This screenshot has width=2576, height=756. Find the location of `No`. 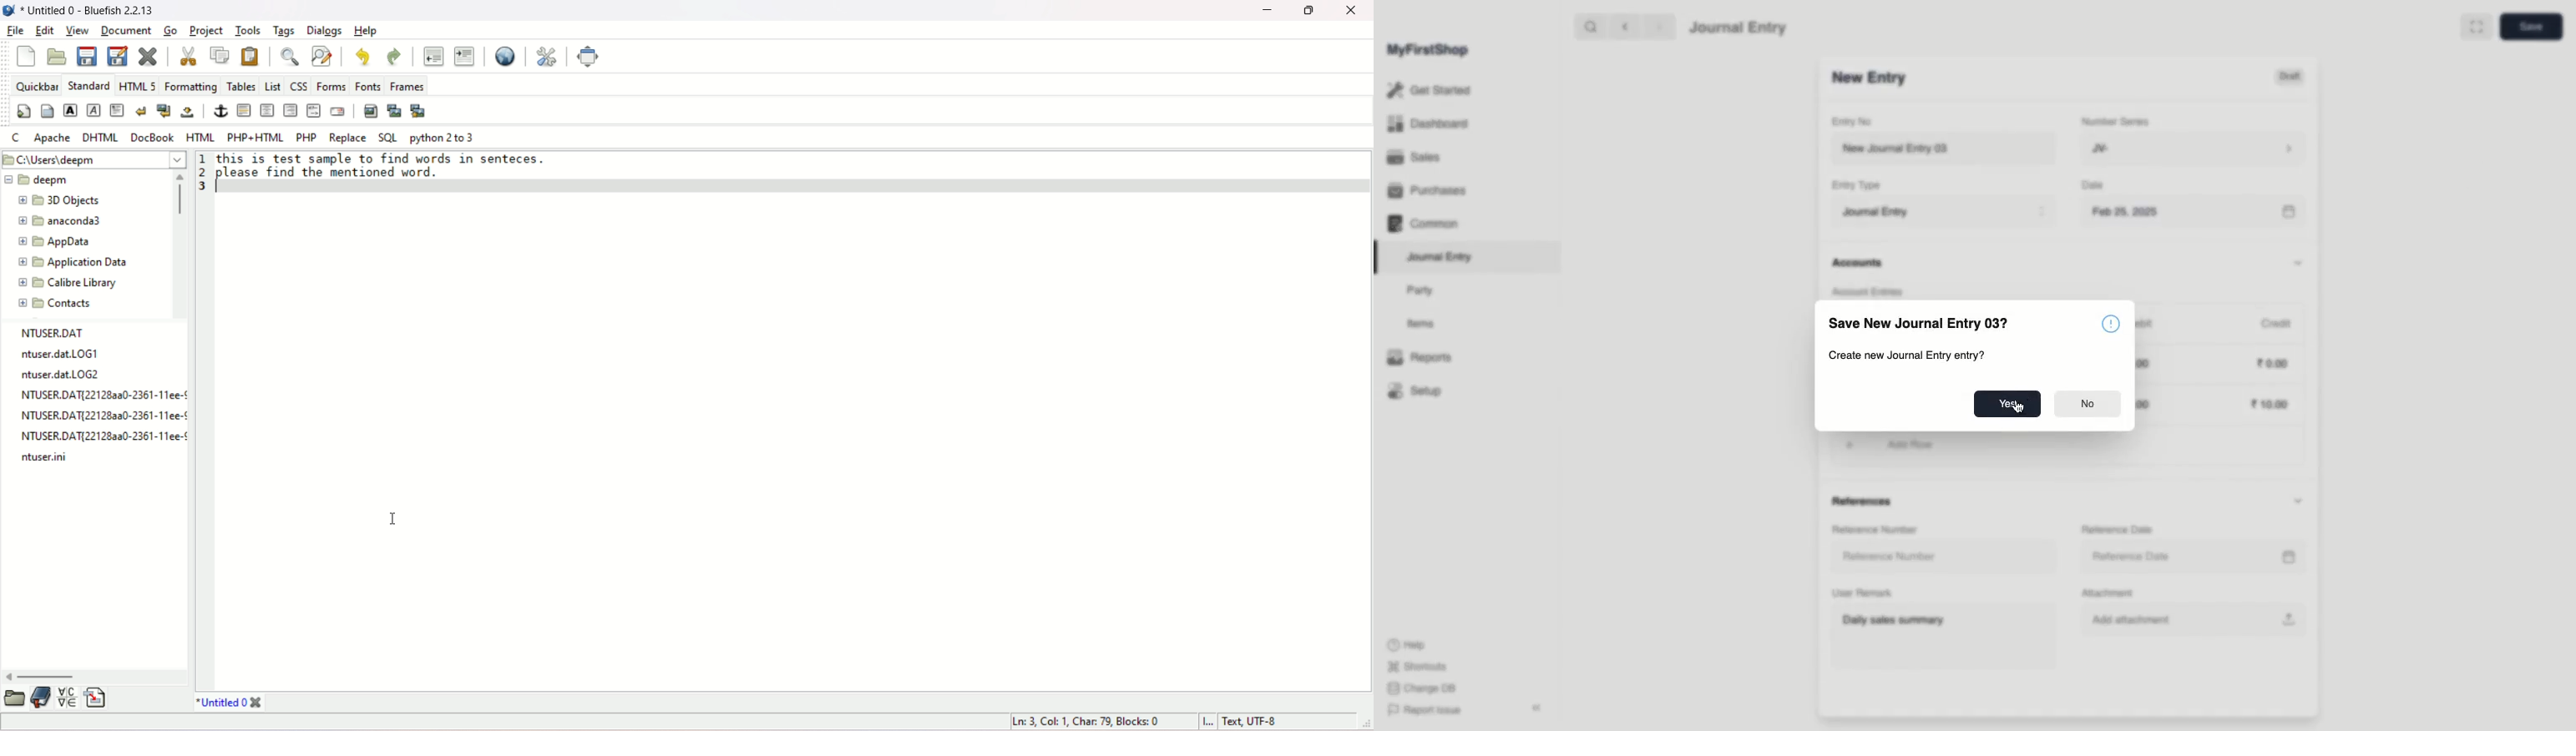

No is located at coordinates (2089, 403).